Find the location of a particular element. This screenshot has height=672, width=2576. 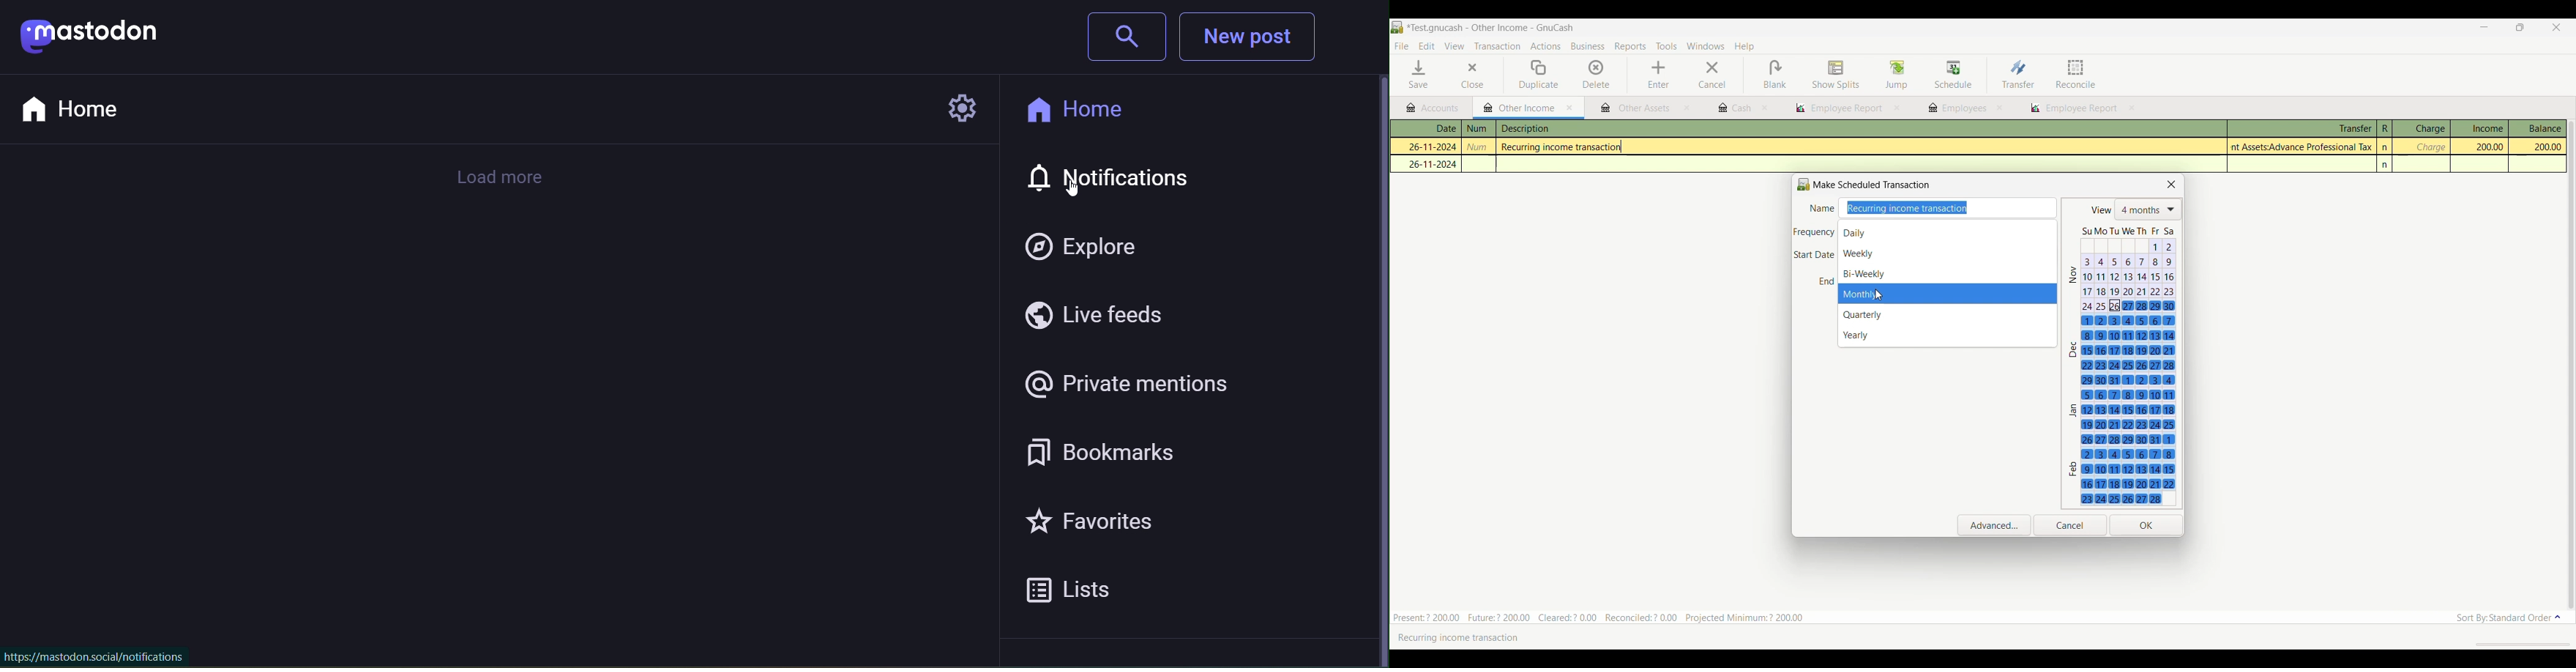

close is located at coordinates (1766, 108).